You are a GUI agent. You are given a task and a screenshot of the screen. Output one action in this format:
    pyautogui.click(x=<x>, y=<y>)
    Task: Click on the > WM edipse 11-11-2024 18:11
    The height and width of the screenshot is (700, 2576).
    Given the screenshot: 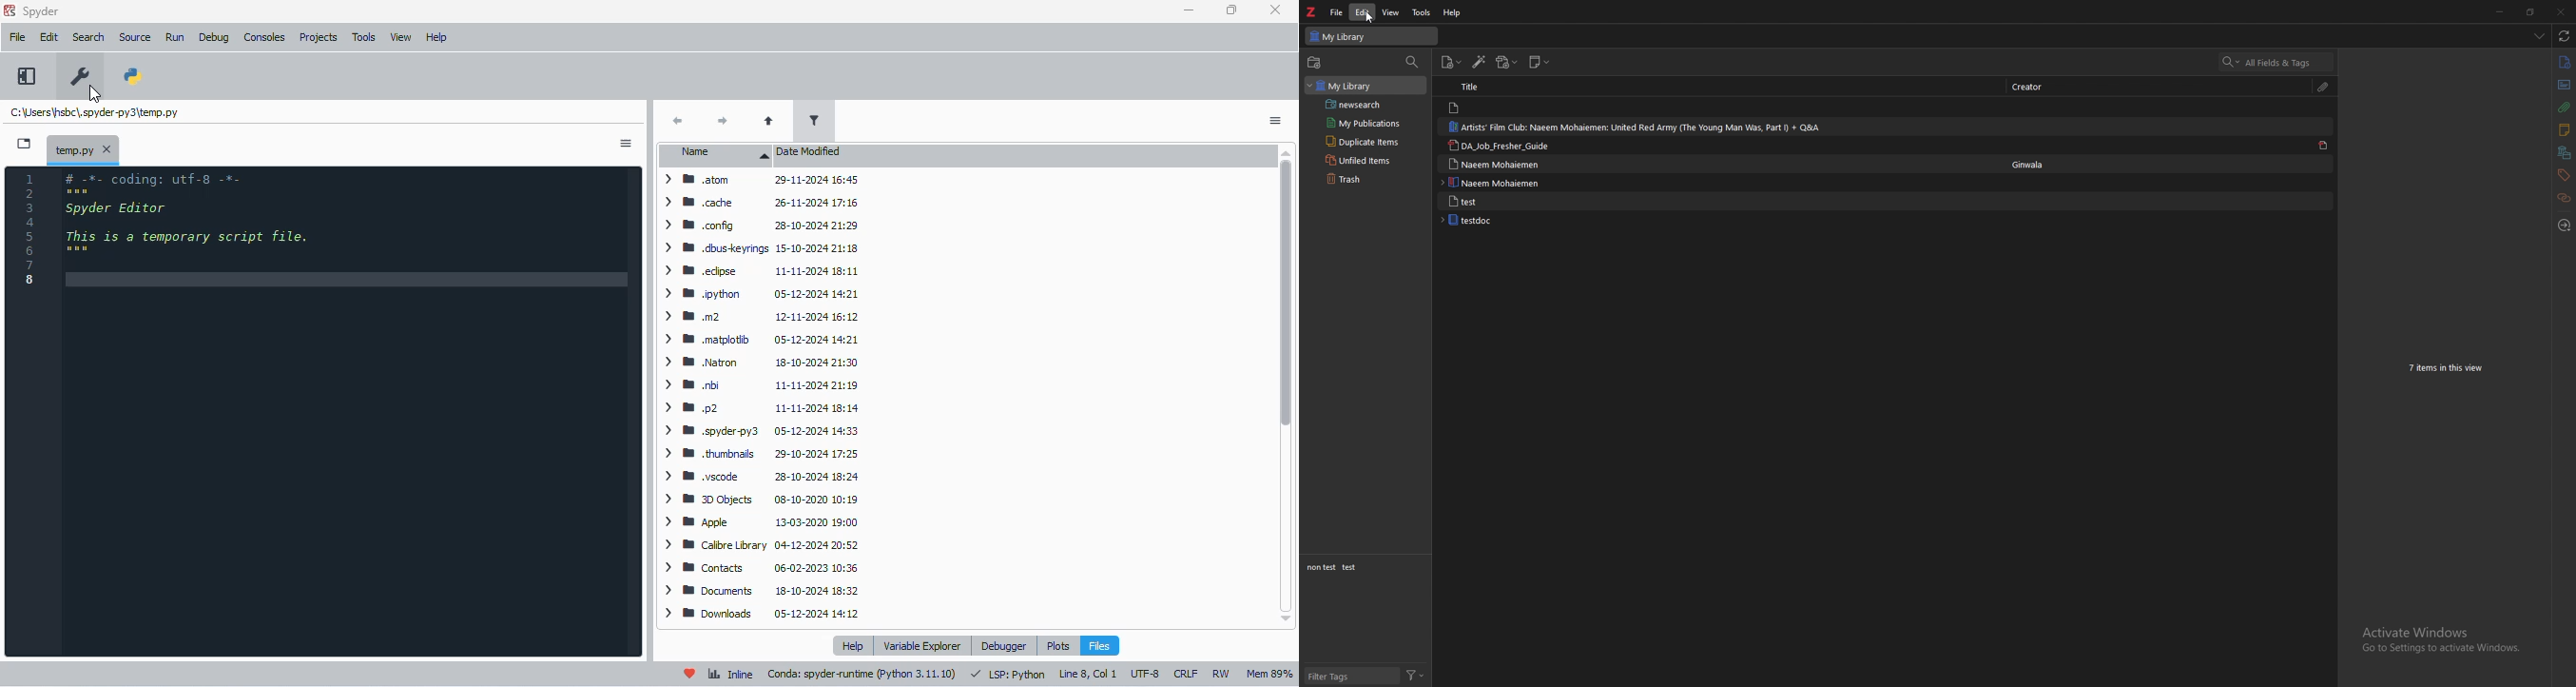 What is the action you would take?
    pyautogui.click(x=756, y=271)
    